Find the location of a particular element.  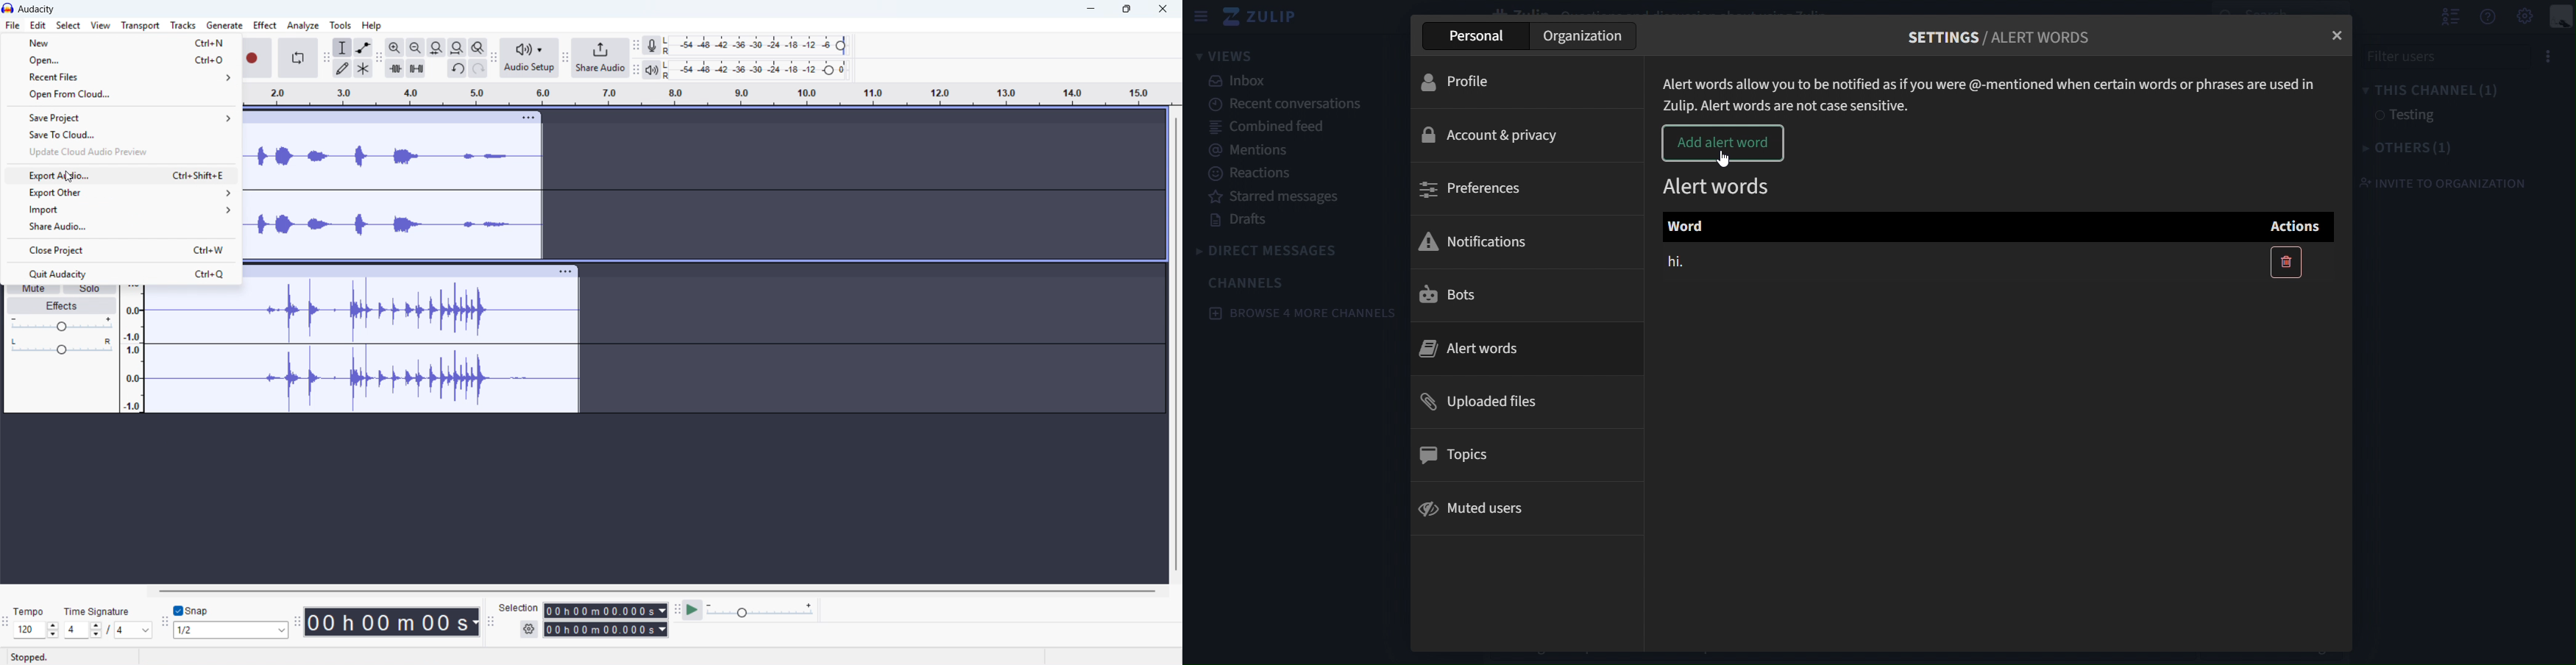

New  is located at coordinates (121, 42).